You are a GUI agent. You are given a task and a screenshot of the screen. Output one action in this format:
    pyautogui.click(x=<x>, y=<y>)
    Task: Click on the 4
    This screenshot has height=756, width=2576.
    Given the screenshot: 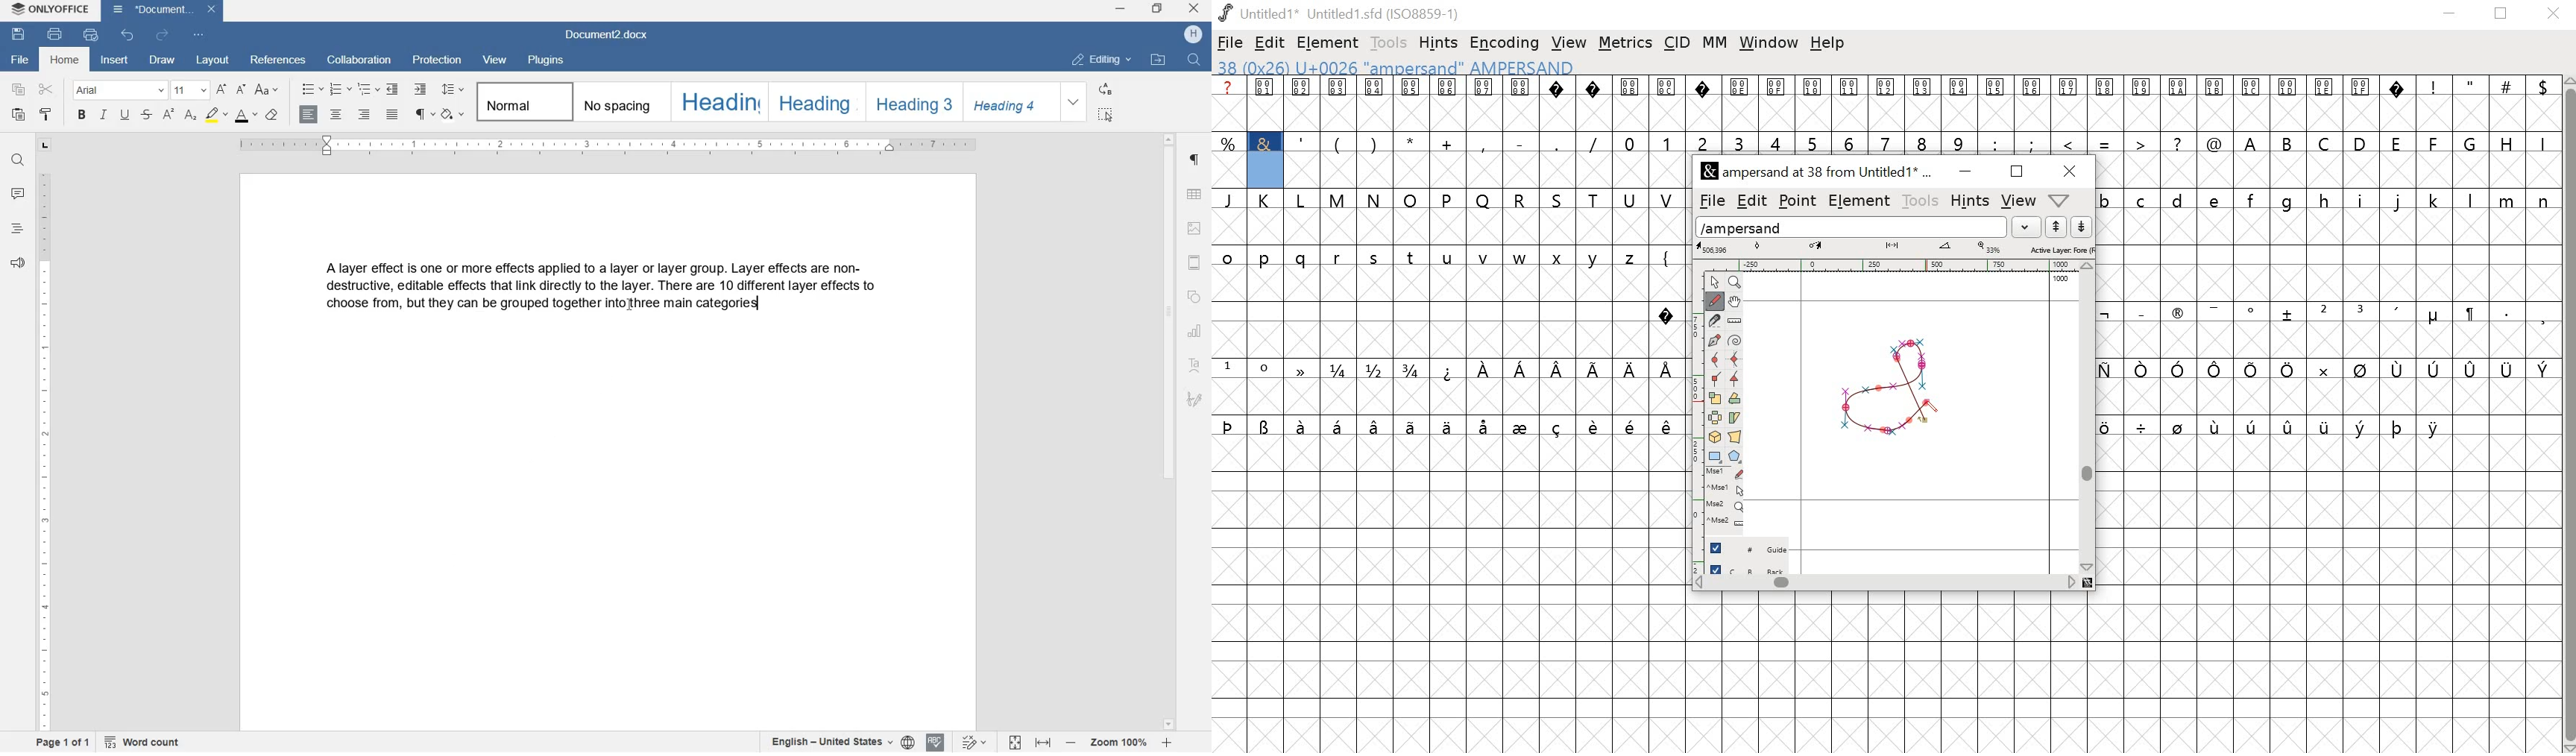 What is the action you would take?
    pyautogui.click(x=1777, y=142)
    